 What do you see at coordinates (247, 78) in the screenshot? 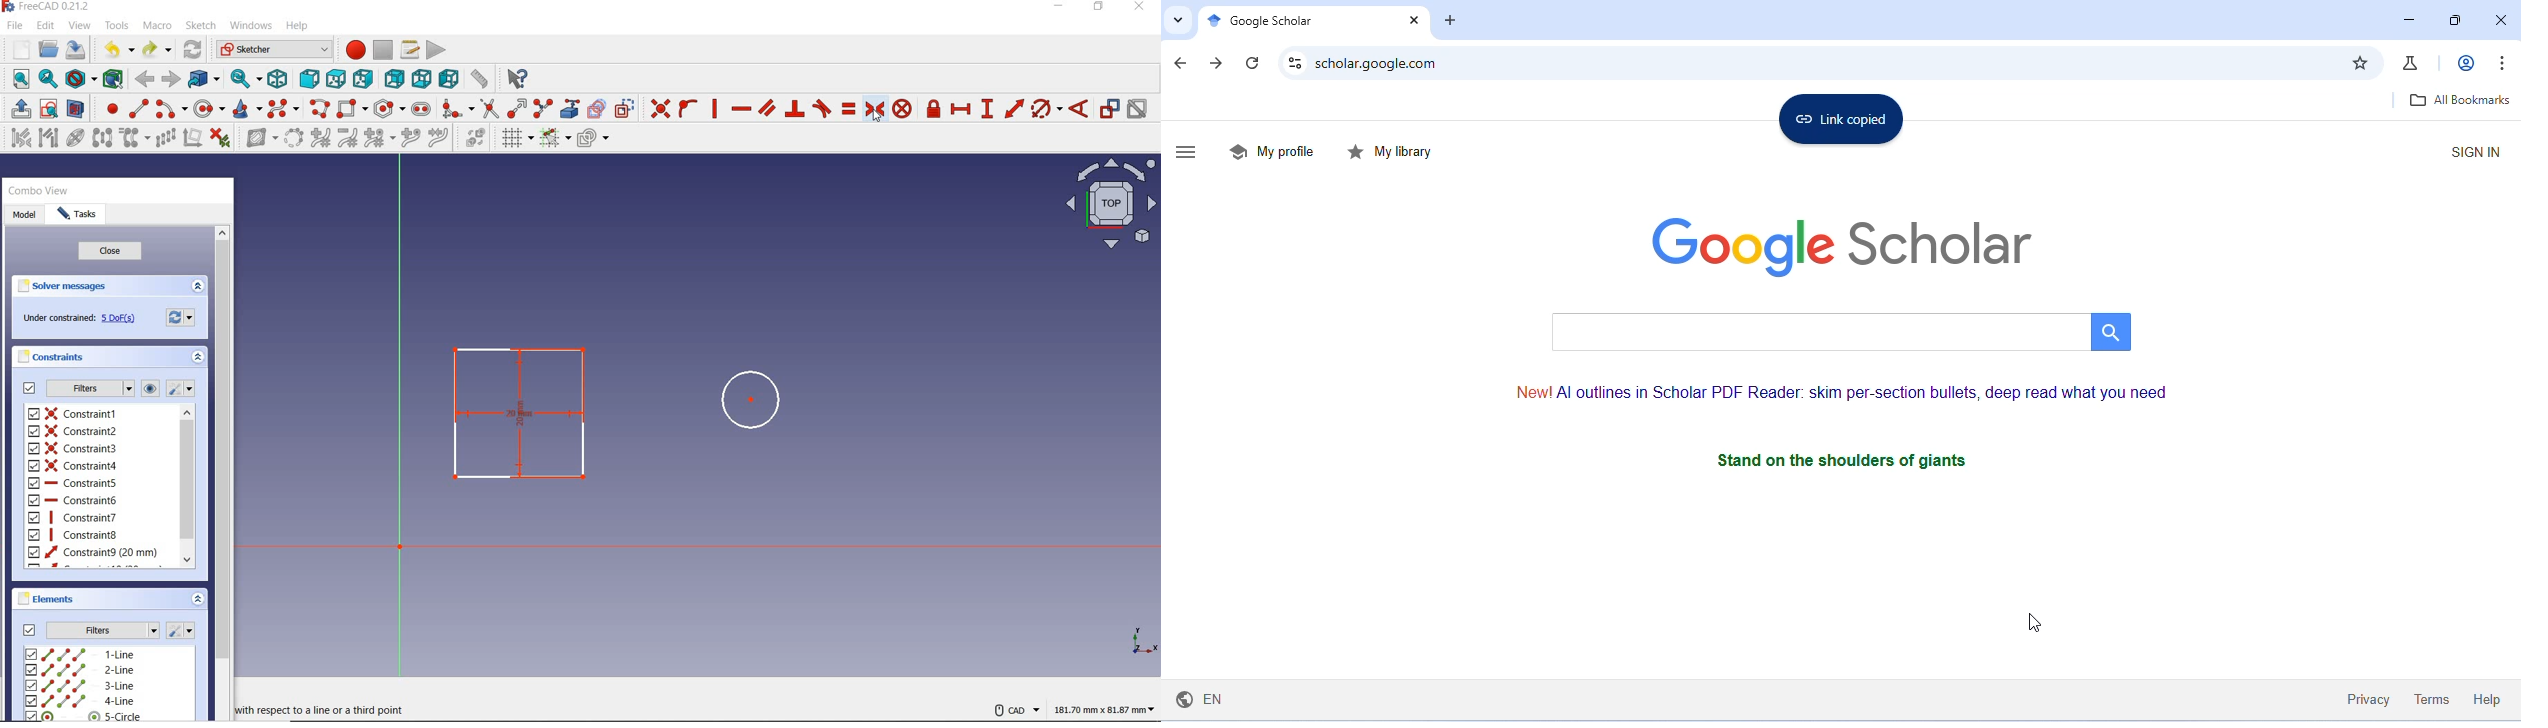
I see `sync view` at bounding box center [247, 78].